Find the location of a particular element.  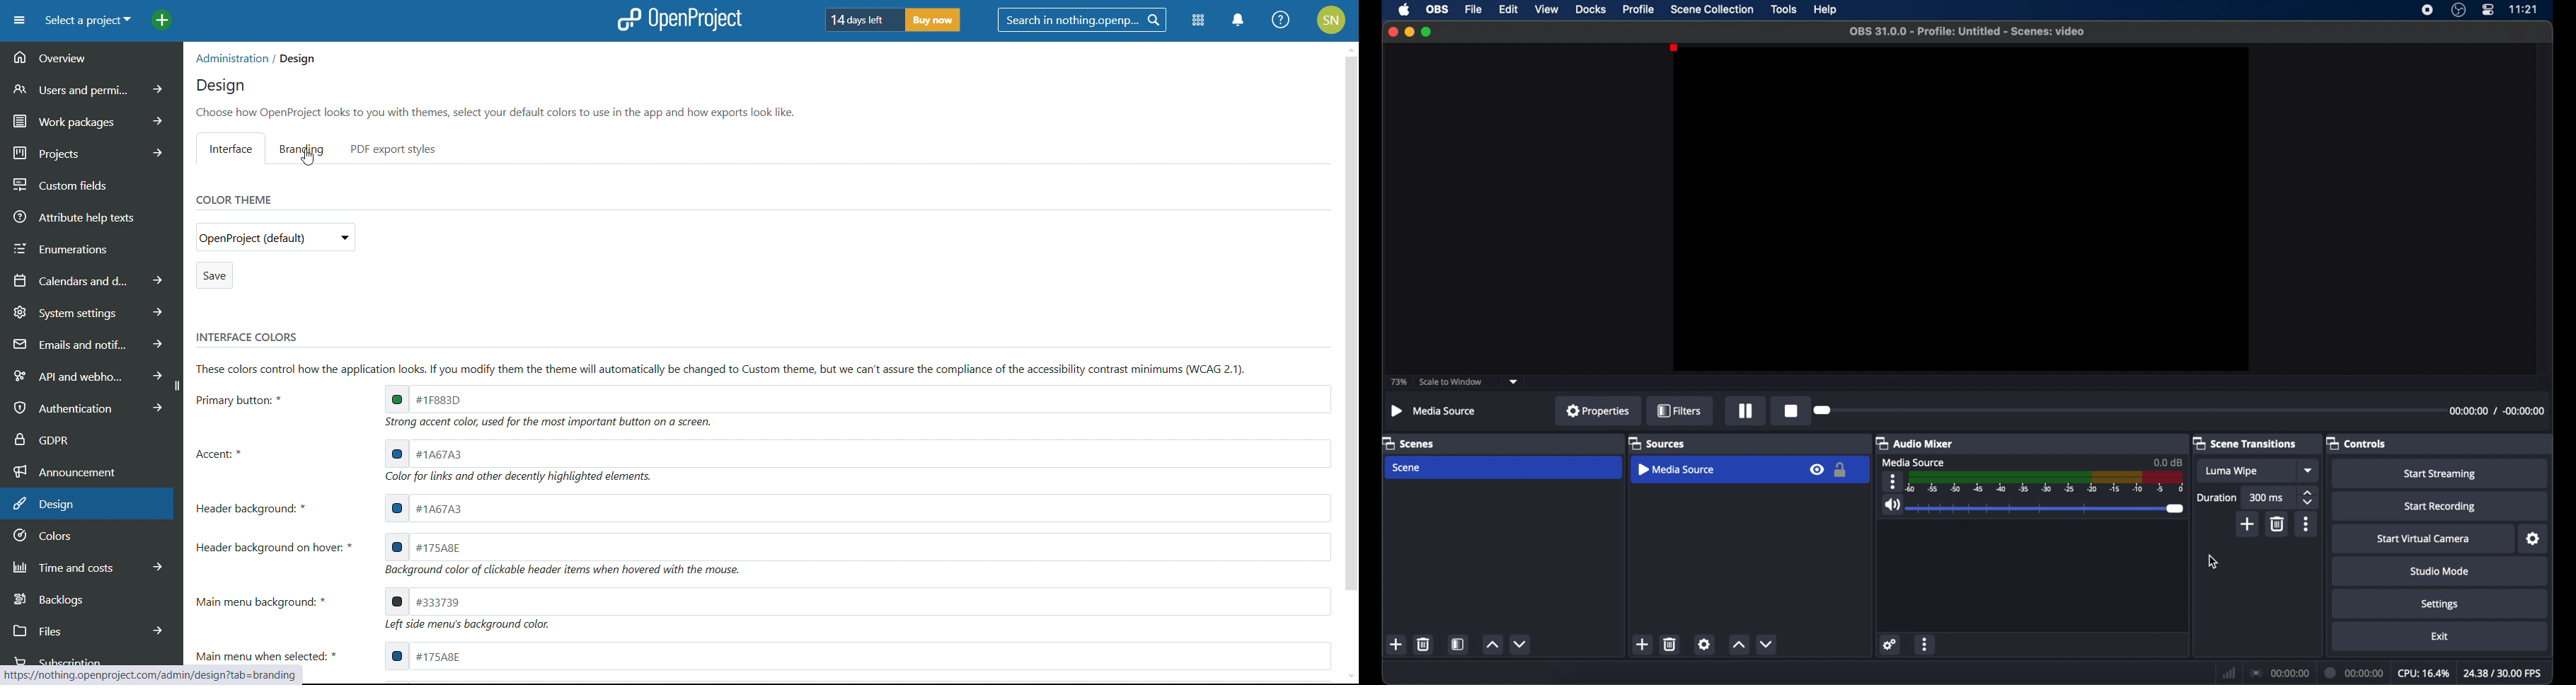

cpu is located at coordinates (2424, 674).